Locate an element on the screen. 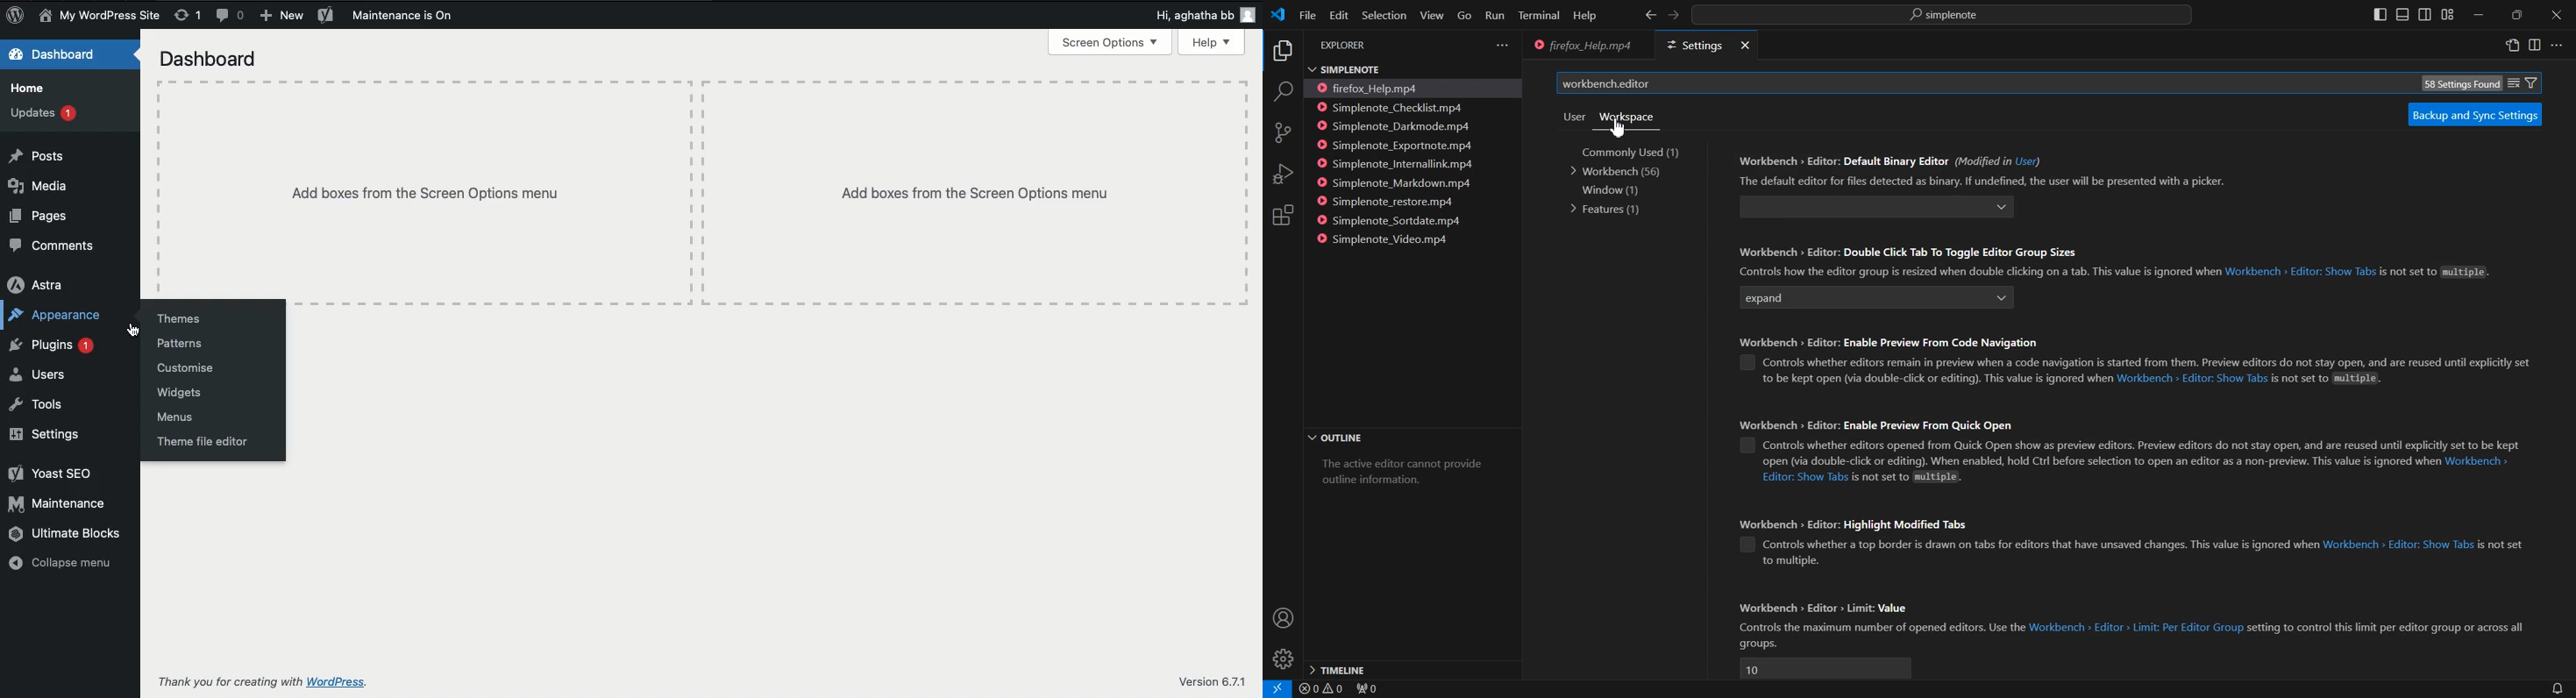 This screenshot has height=700, width=2576. Hyperlink for file address is located at coordinates (2192, 379).